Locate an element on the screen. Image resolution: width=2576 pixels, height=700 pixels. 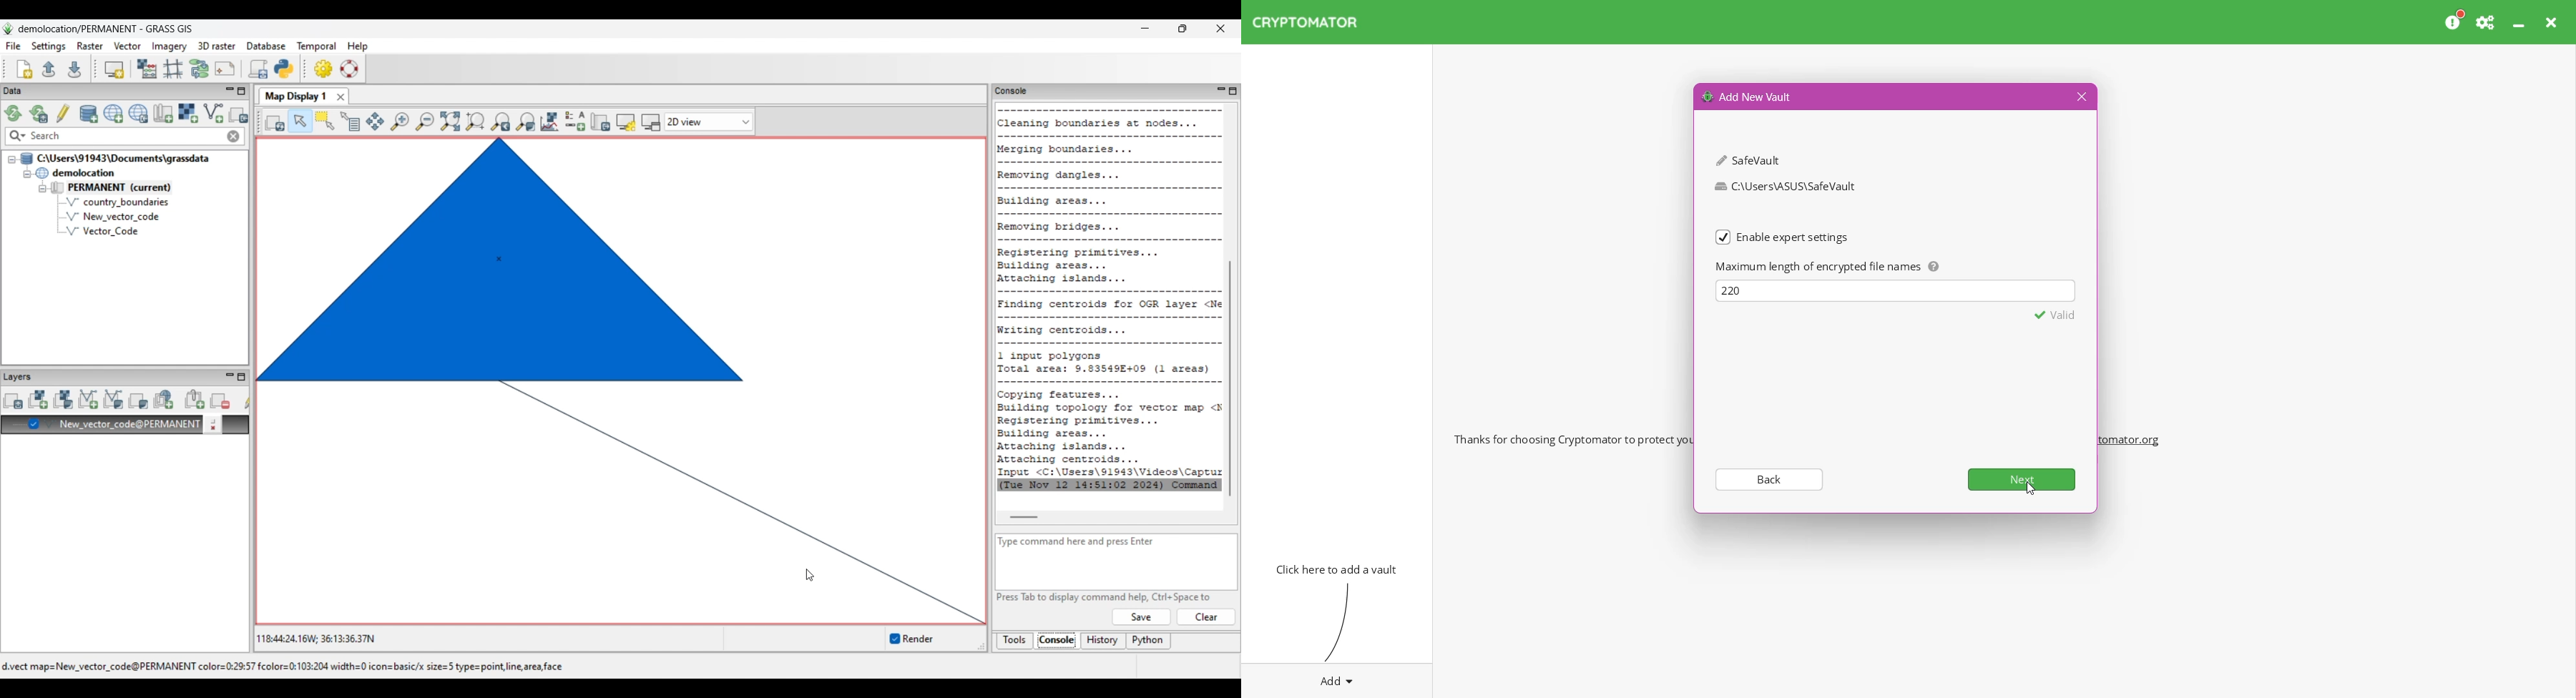
(un)select Enable expert settings is located at coordinates (1781, 237).